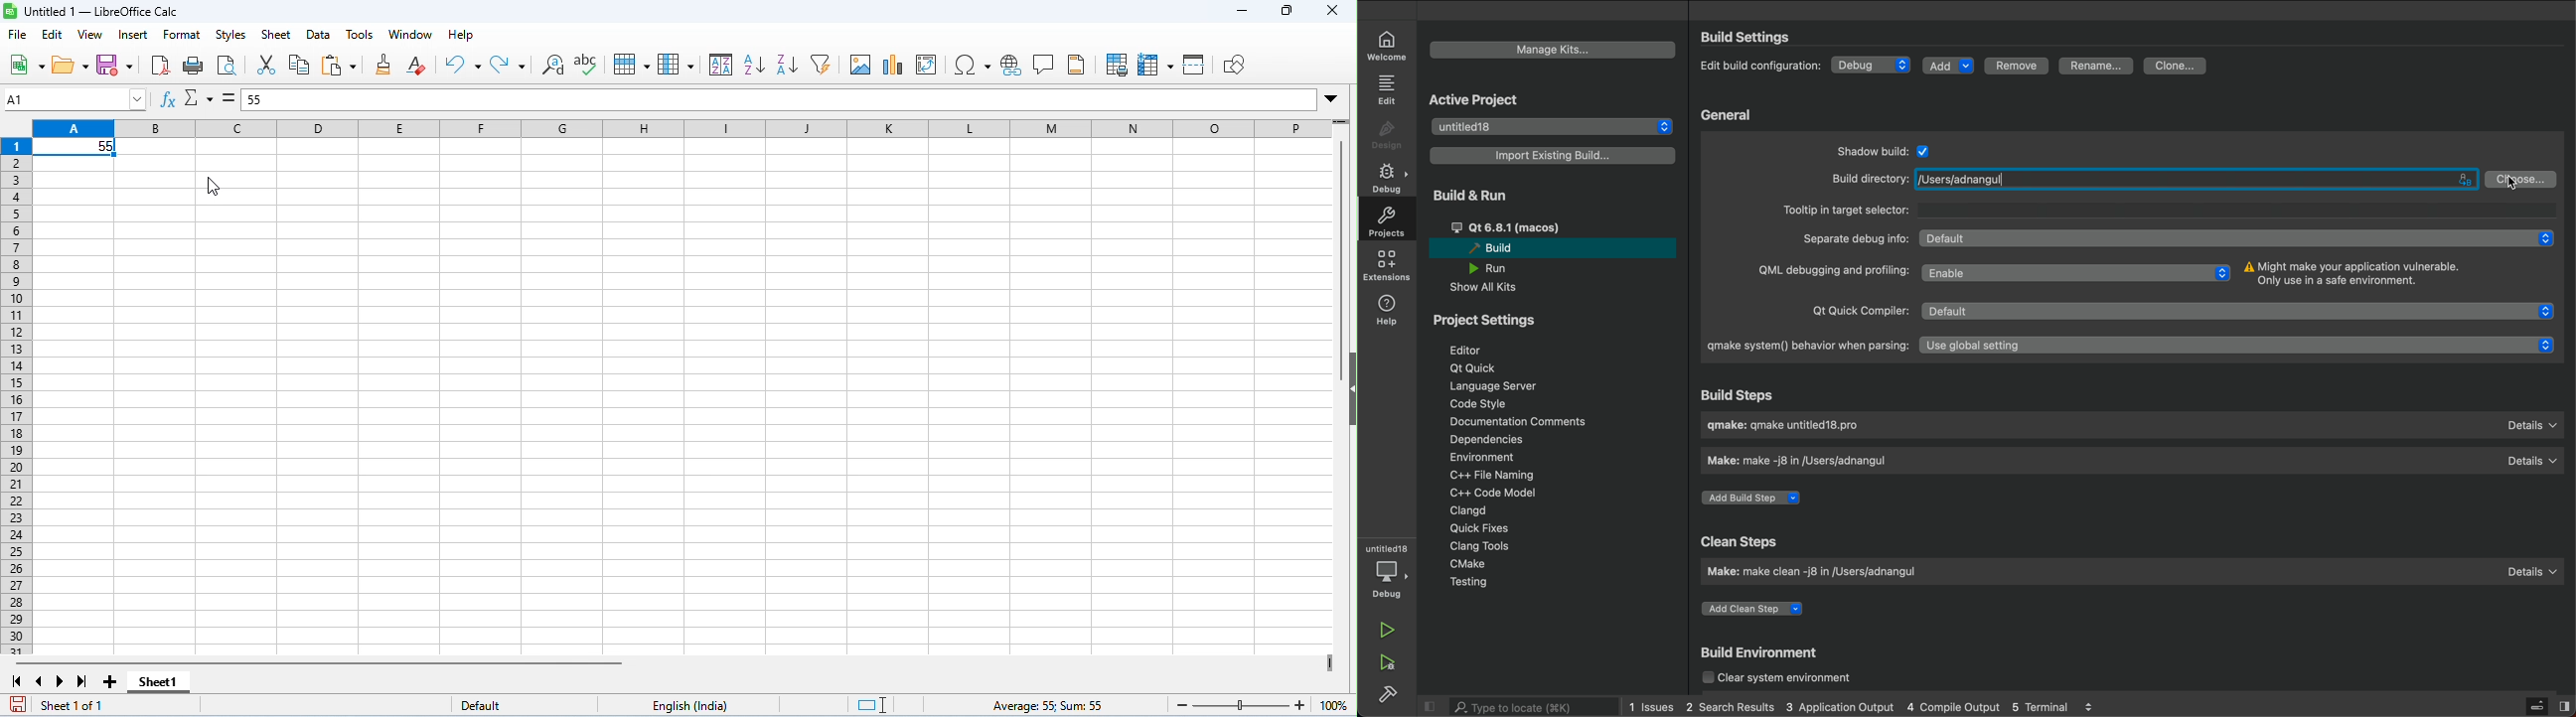 This screenshot has height=728, width=2576. What do you see at coordinates (1873, 65) in the screenshot?
I see `Debug ` at bounding box center [1873, 65].